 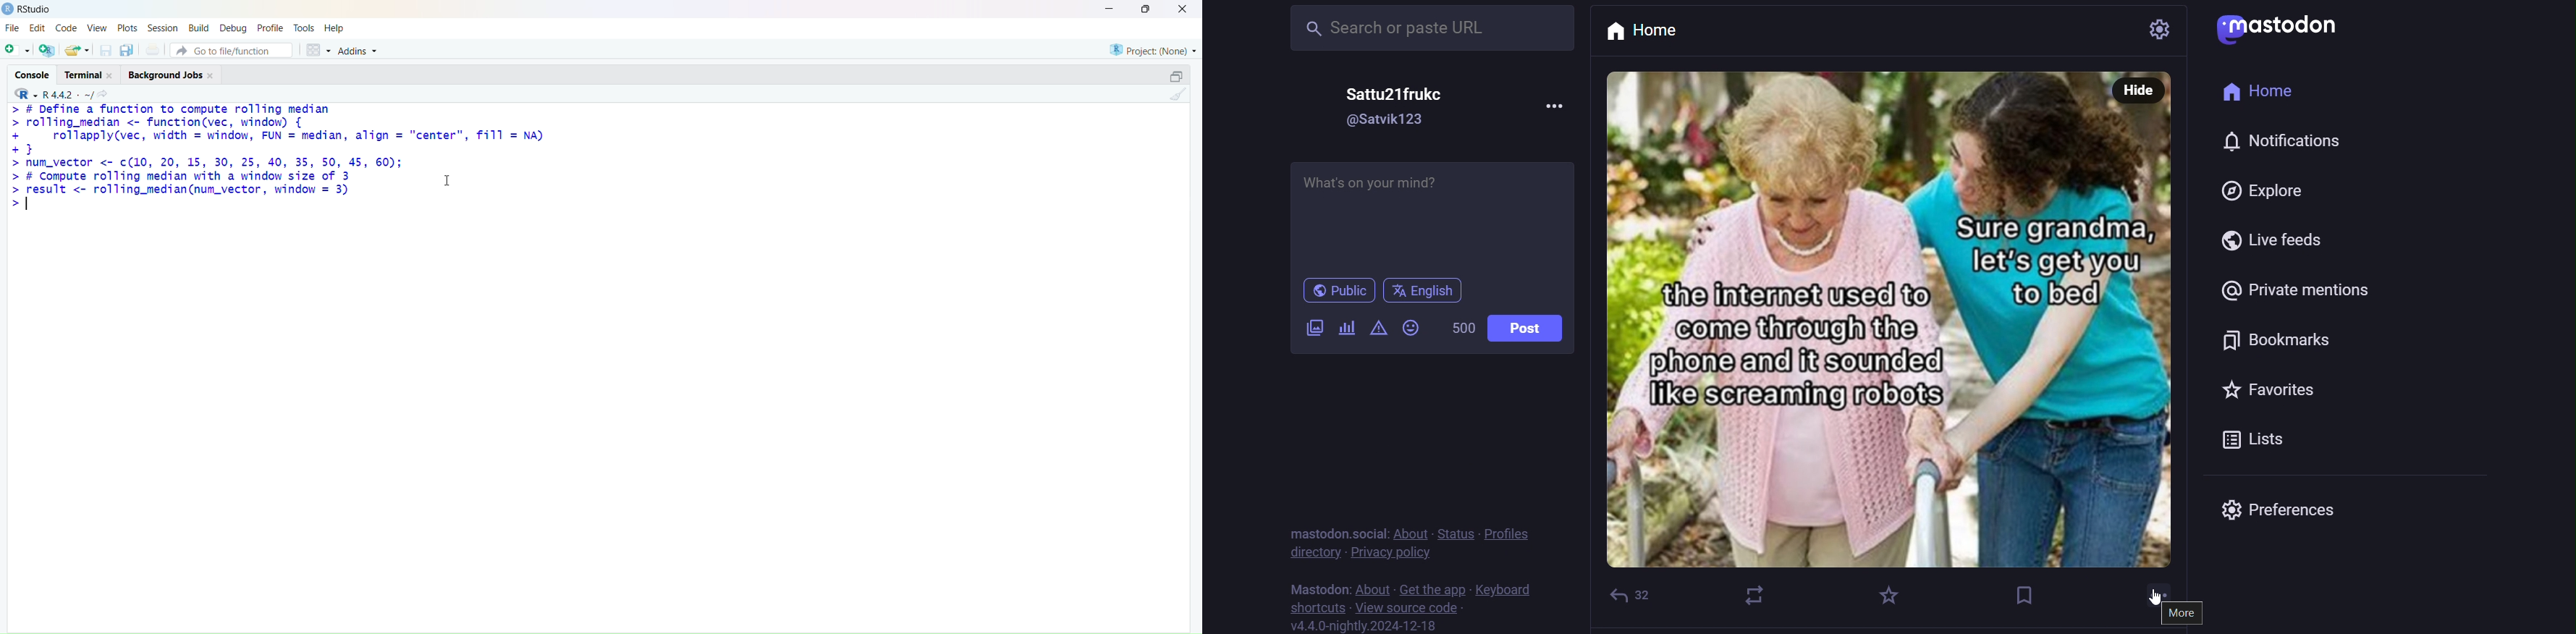 I want to click on notification, so click(x=2272, y=142).